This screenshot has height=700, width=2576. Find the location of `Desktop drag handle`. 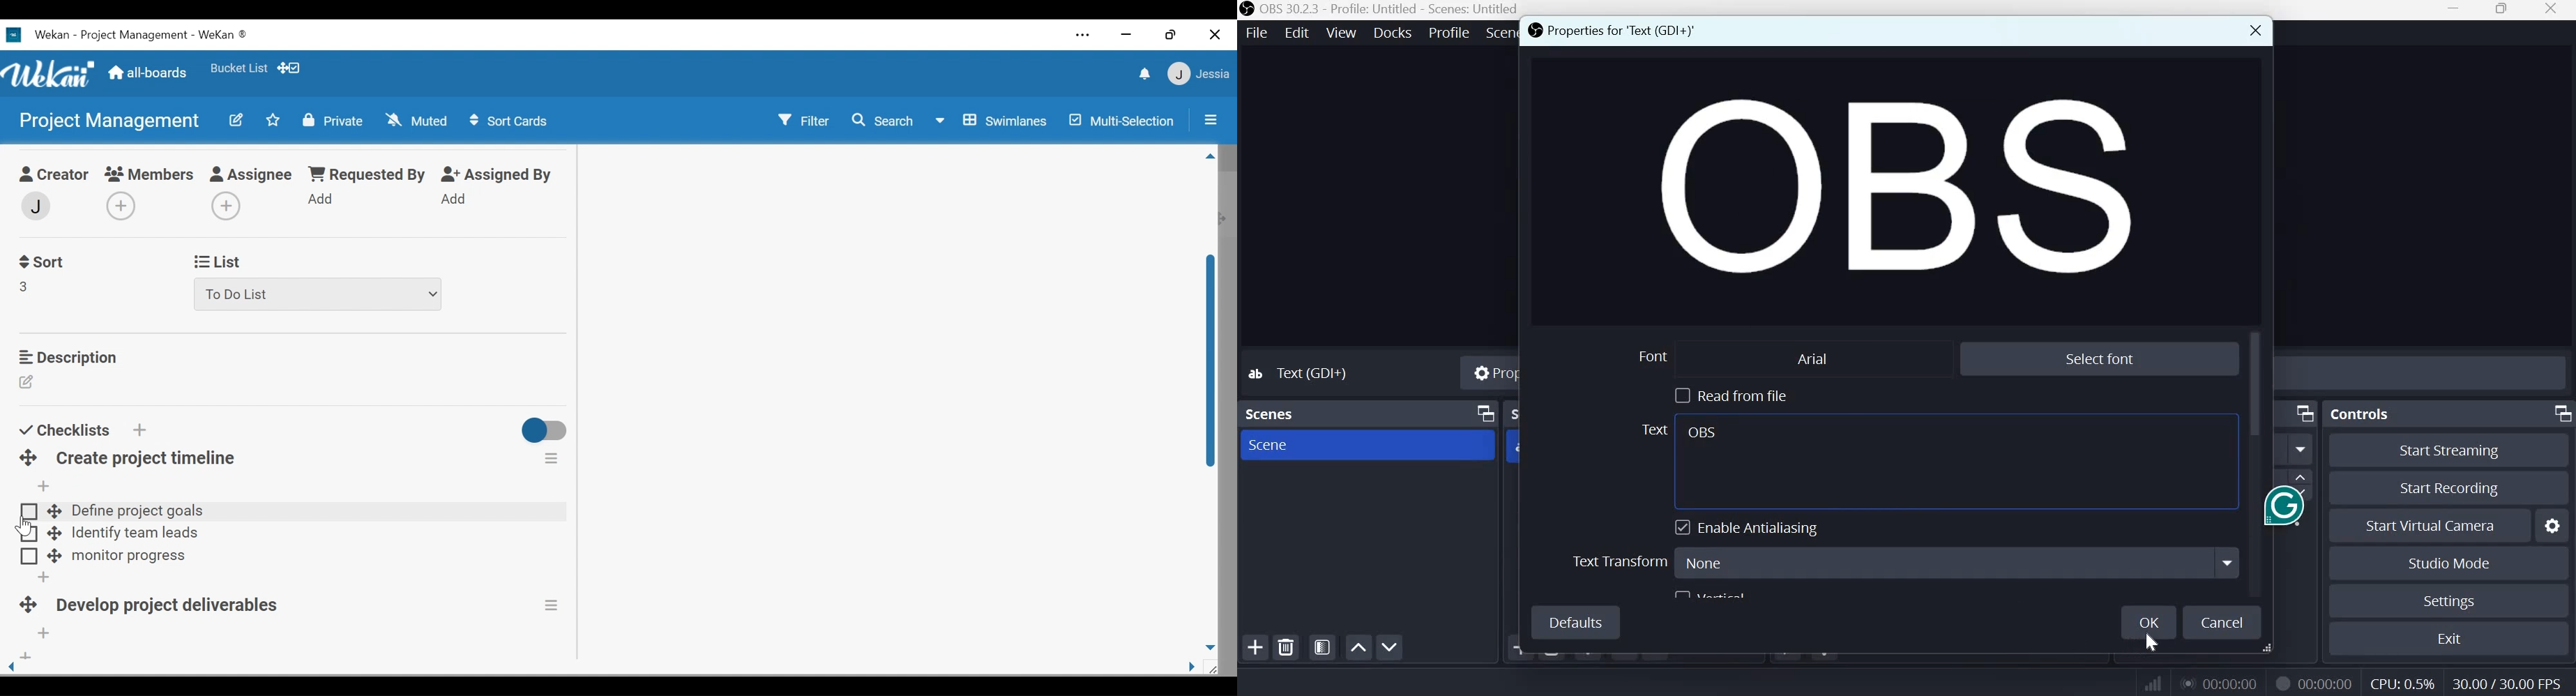

Desktop drag handle is located at coordinates (55, 532).